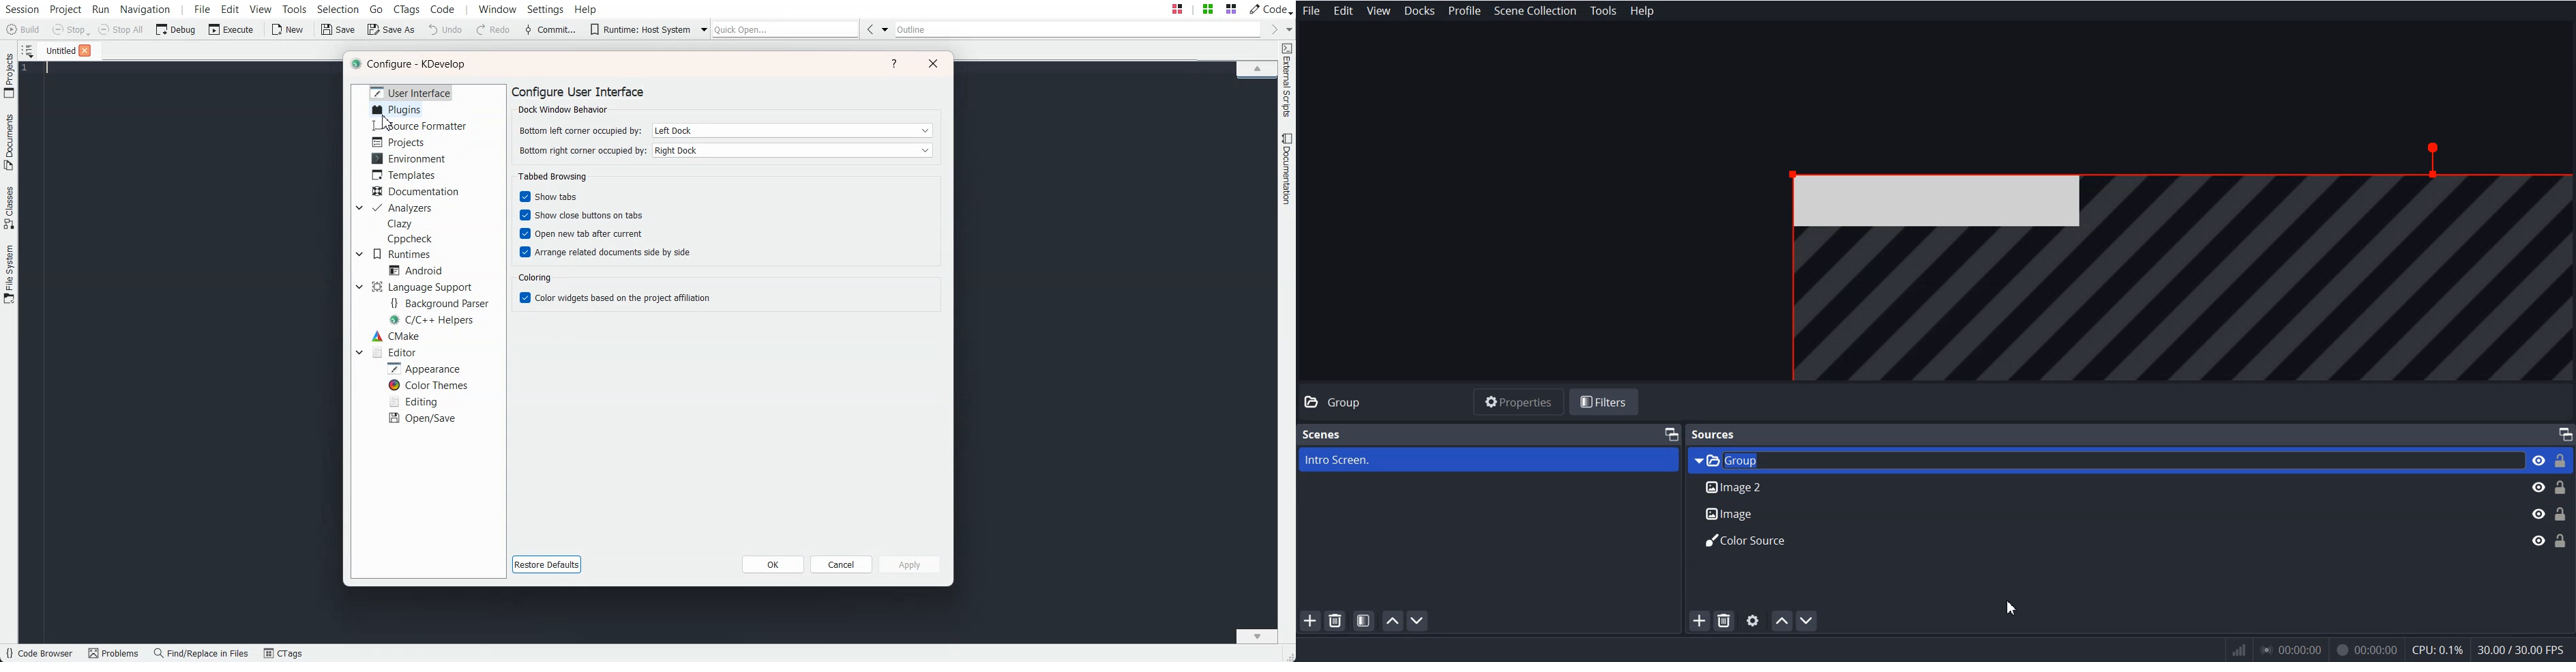 Image resolution: width=2576 pixels, height=672 pixels. What do you see at coordinates (1604, 11) in the screenshot?
I see `Tools` at bounding box center [1604, 11].